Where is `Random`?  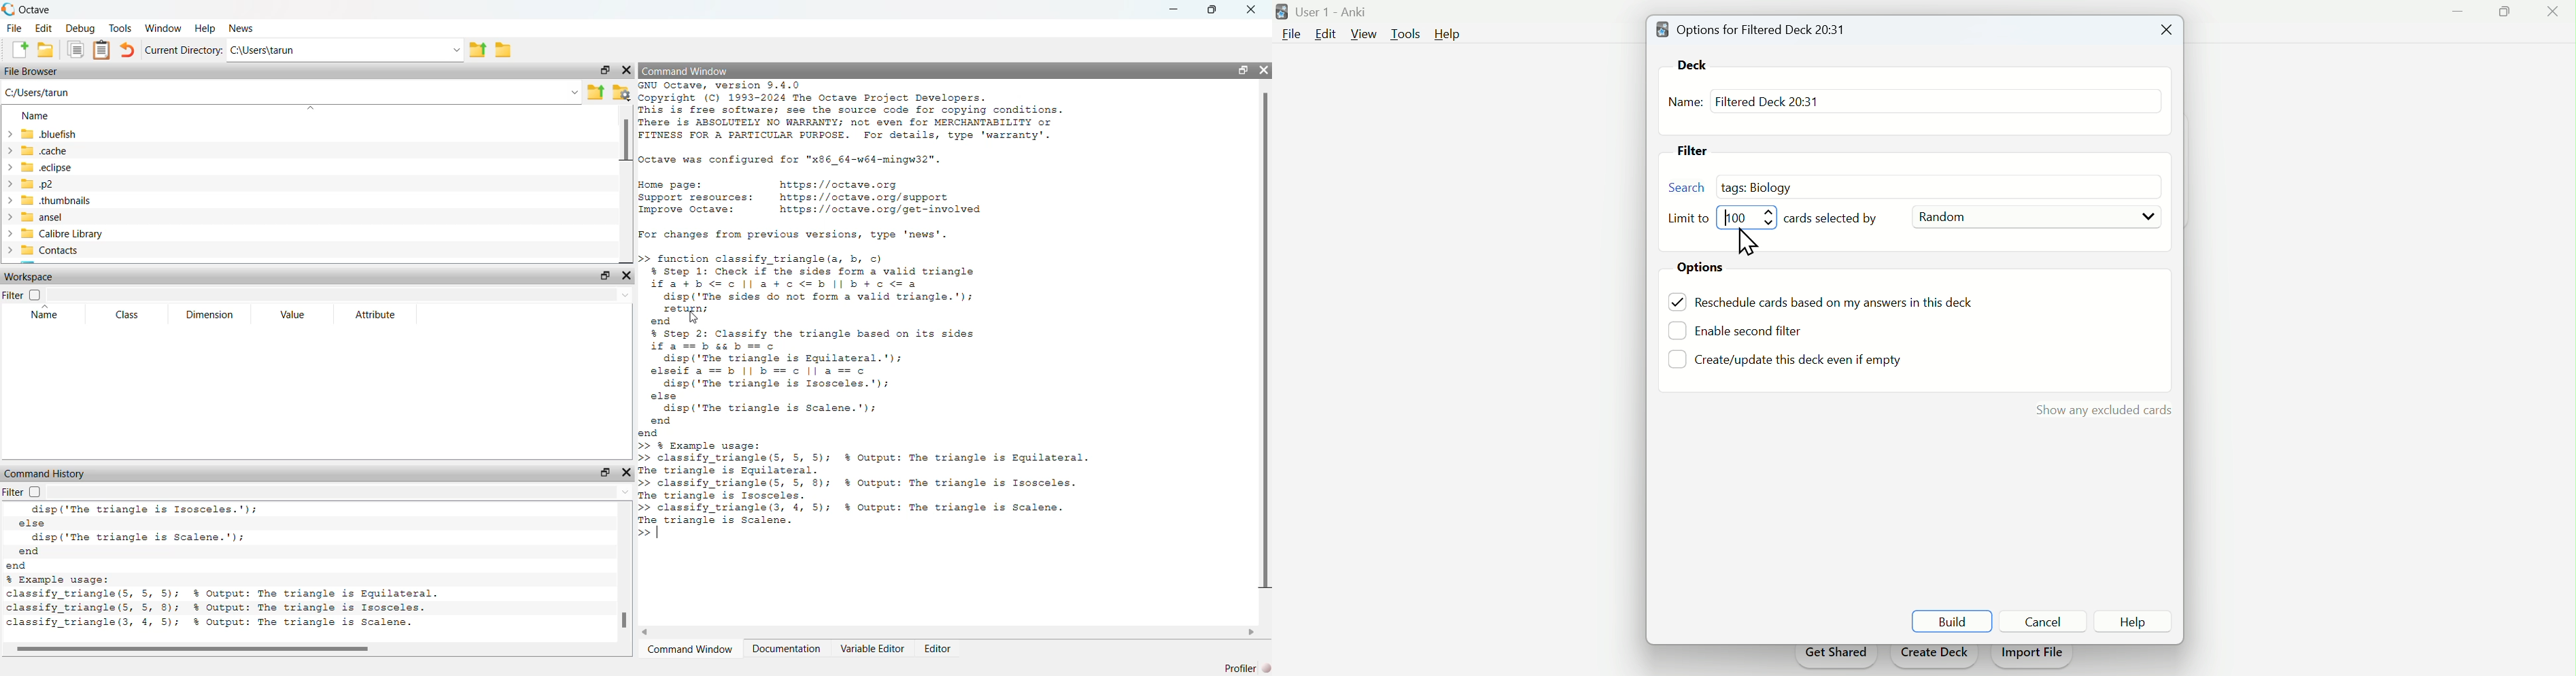 Random is located at coordinates (2036, 218).